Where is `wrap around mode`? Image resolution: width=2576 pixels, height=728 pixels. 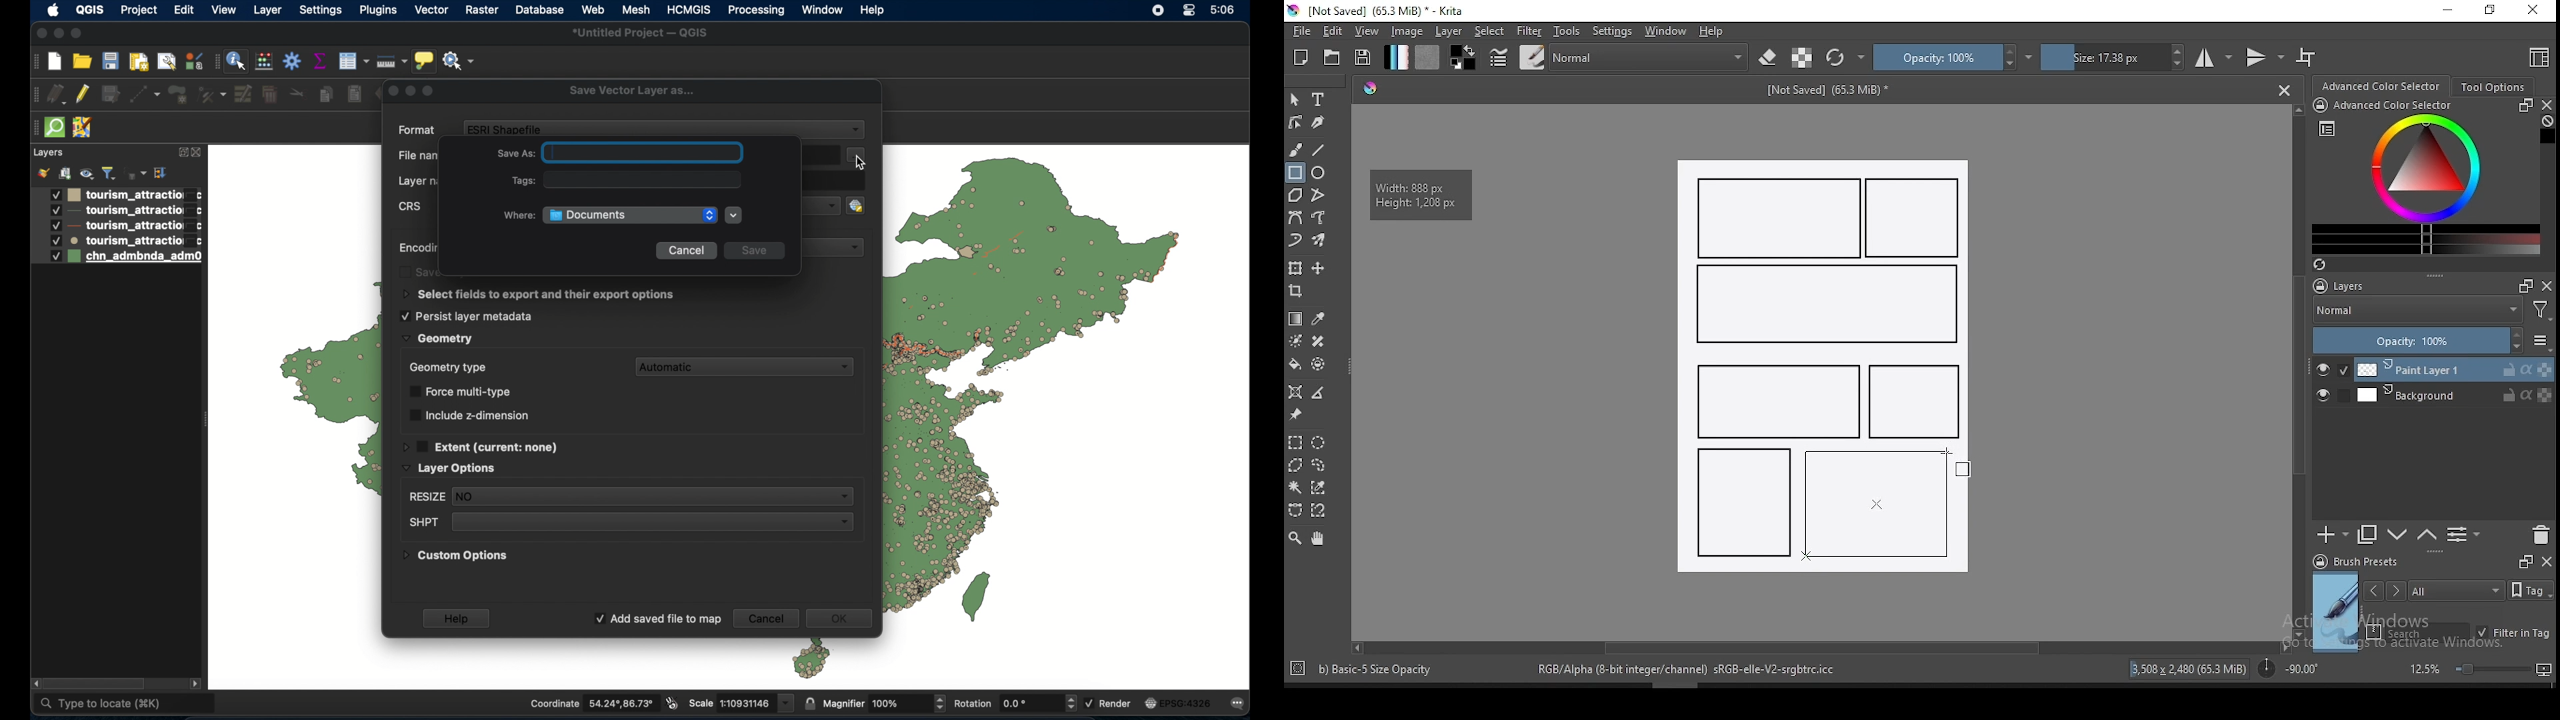
wrap around mode is located at coordinates (2307, 57).